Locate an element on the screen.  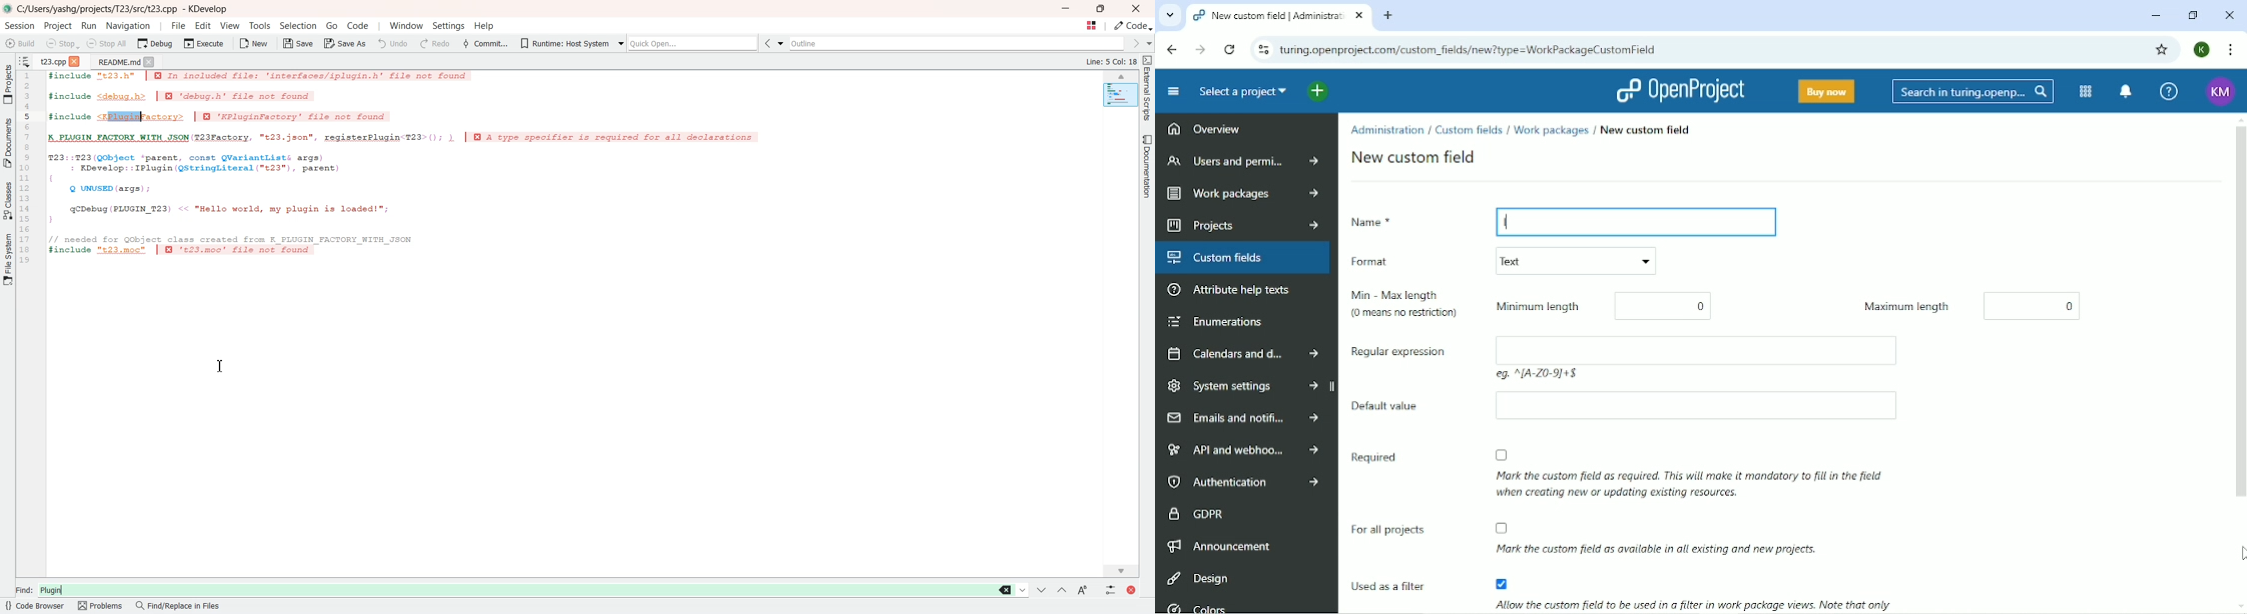
Modules is located at coordinates (2083, 92).